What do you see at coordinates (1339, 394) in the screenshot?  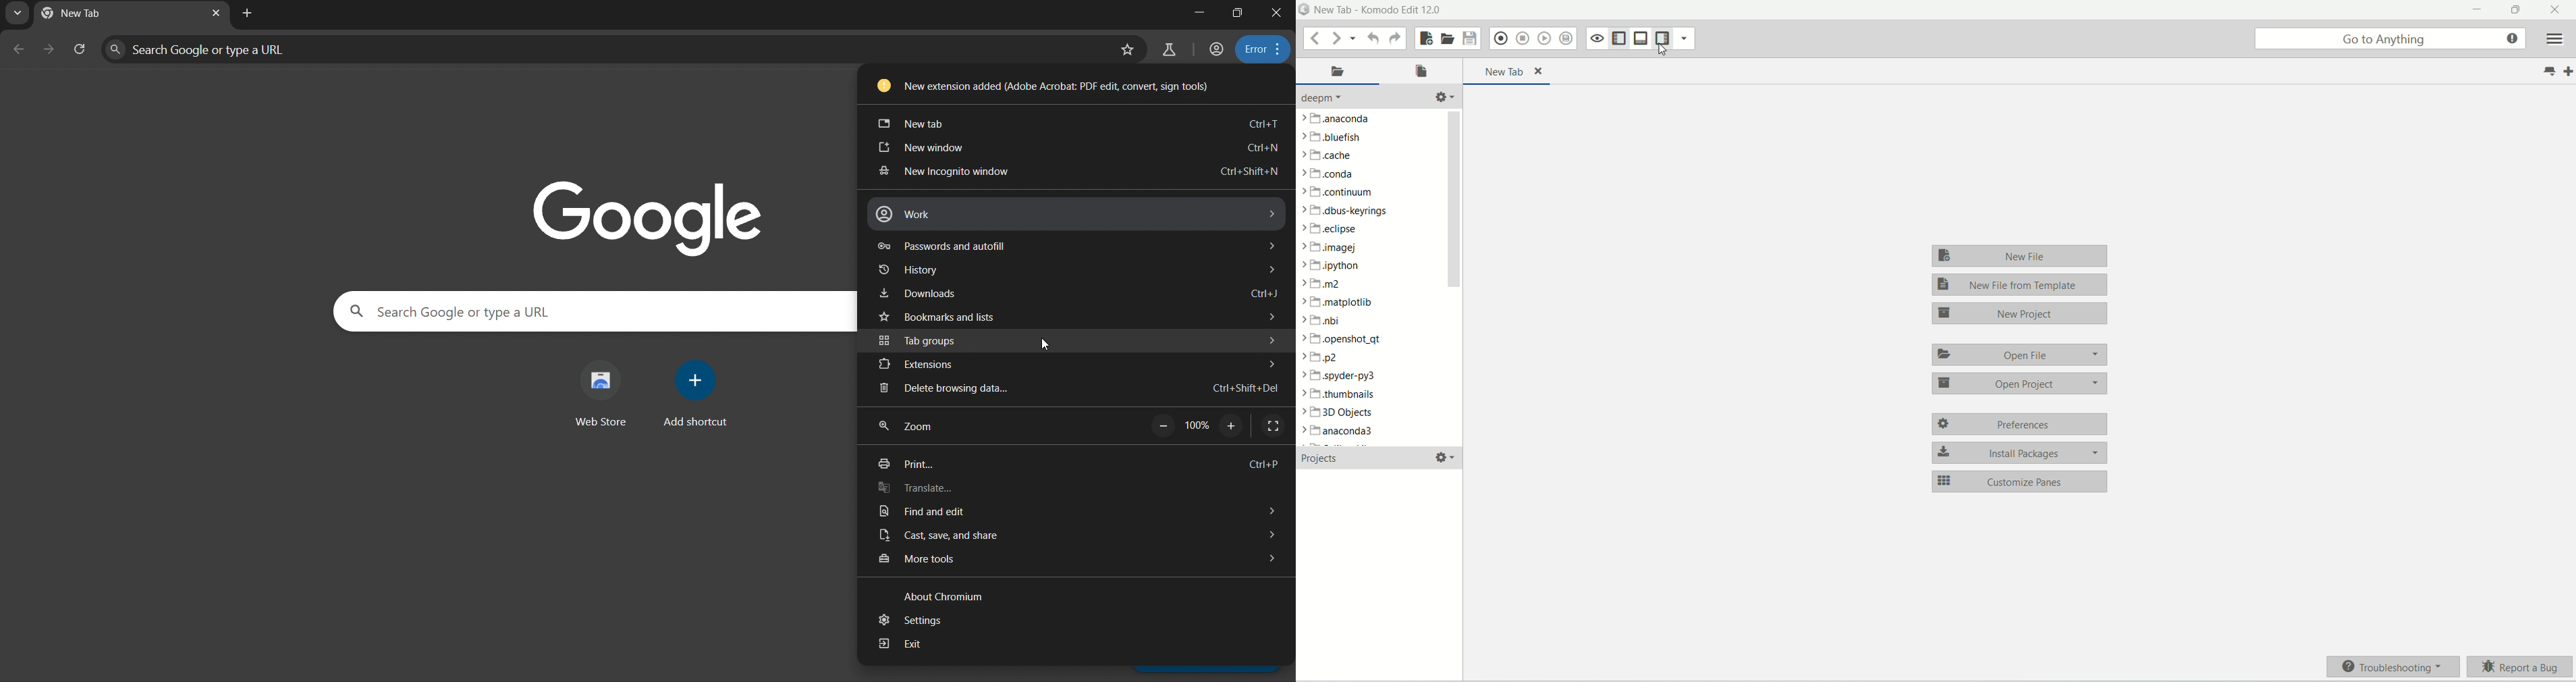 I see `thumbnails` at bounding box center [1339, 394].